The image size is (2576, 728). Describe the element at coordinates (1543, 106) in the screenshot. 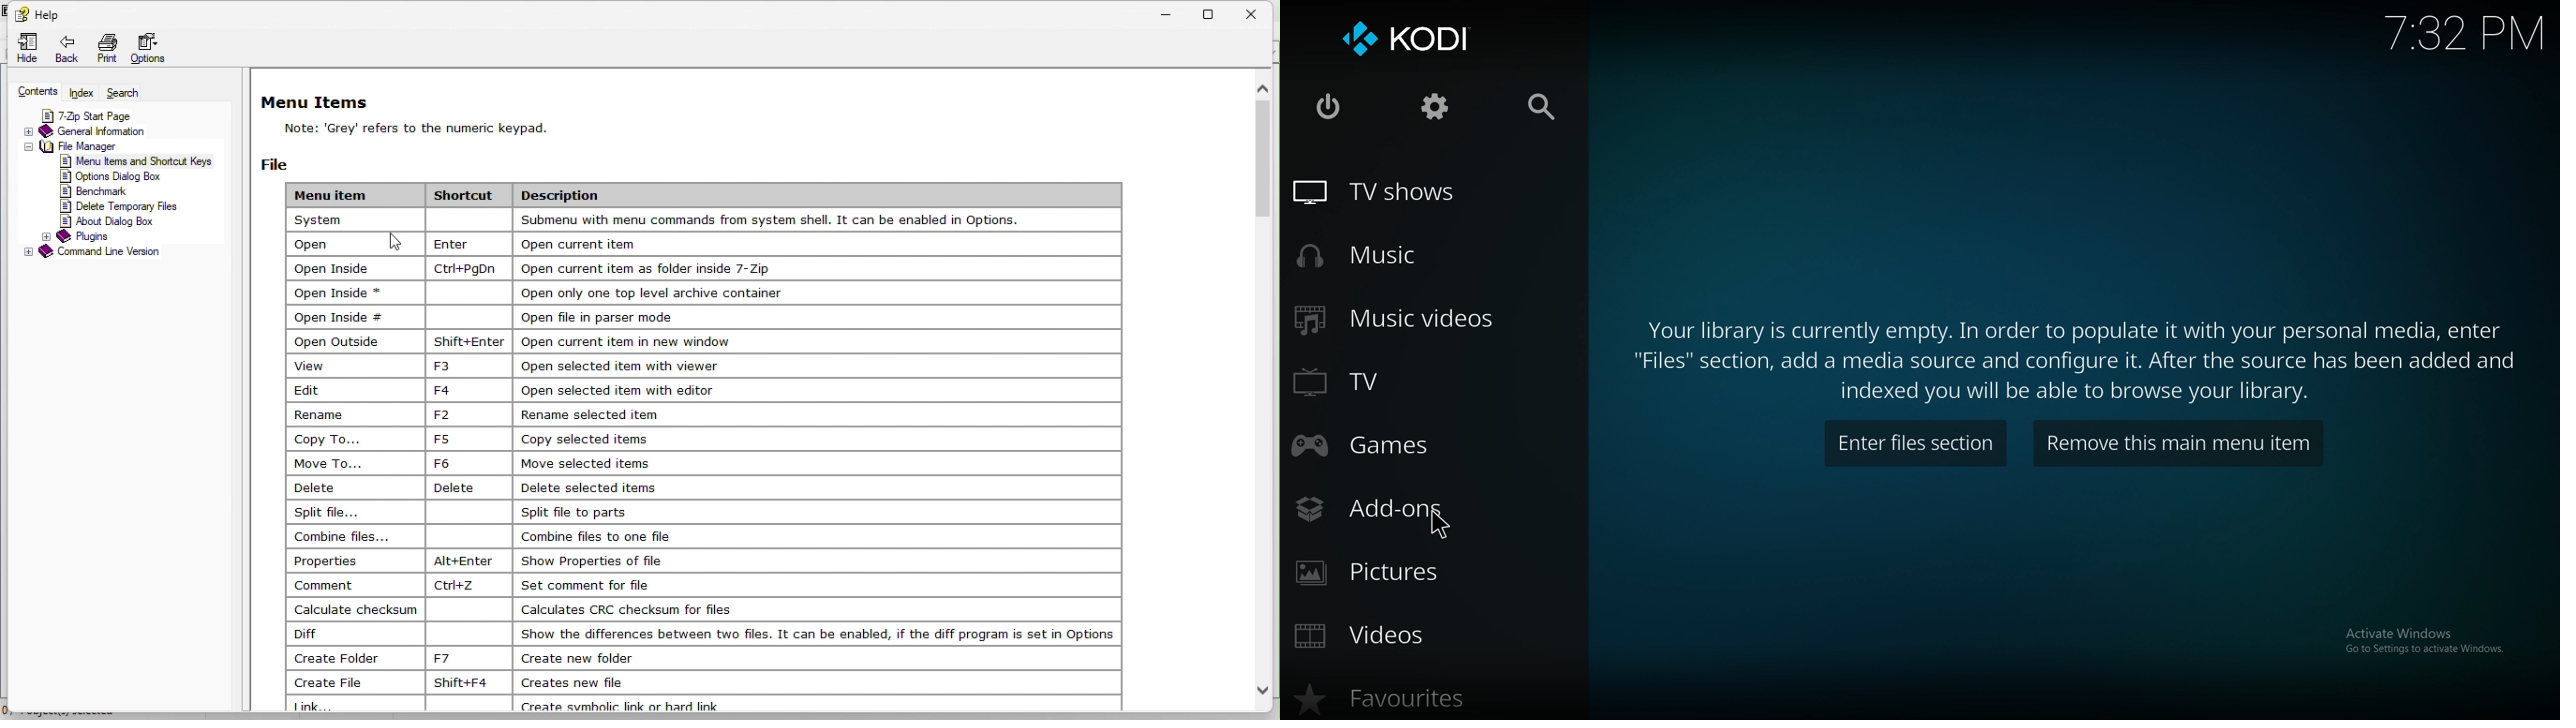

I see `search` at that location.